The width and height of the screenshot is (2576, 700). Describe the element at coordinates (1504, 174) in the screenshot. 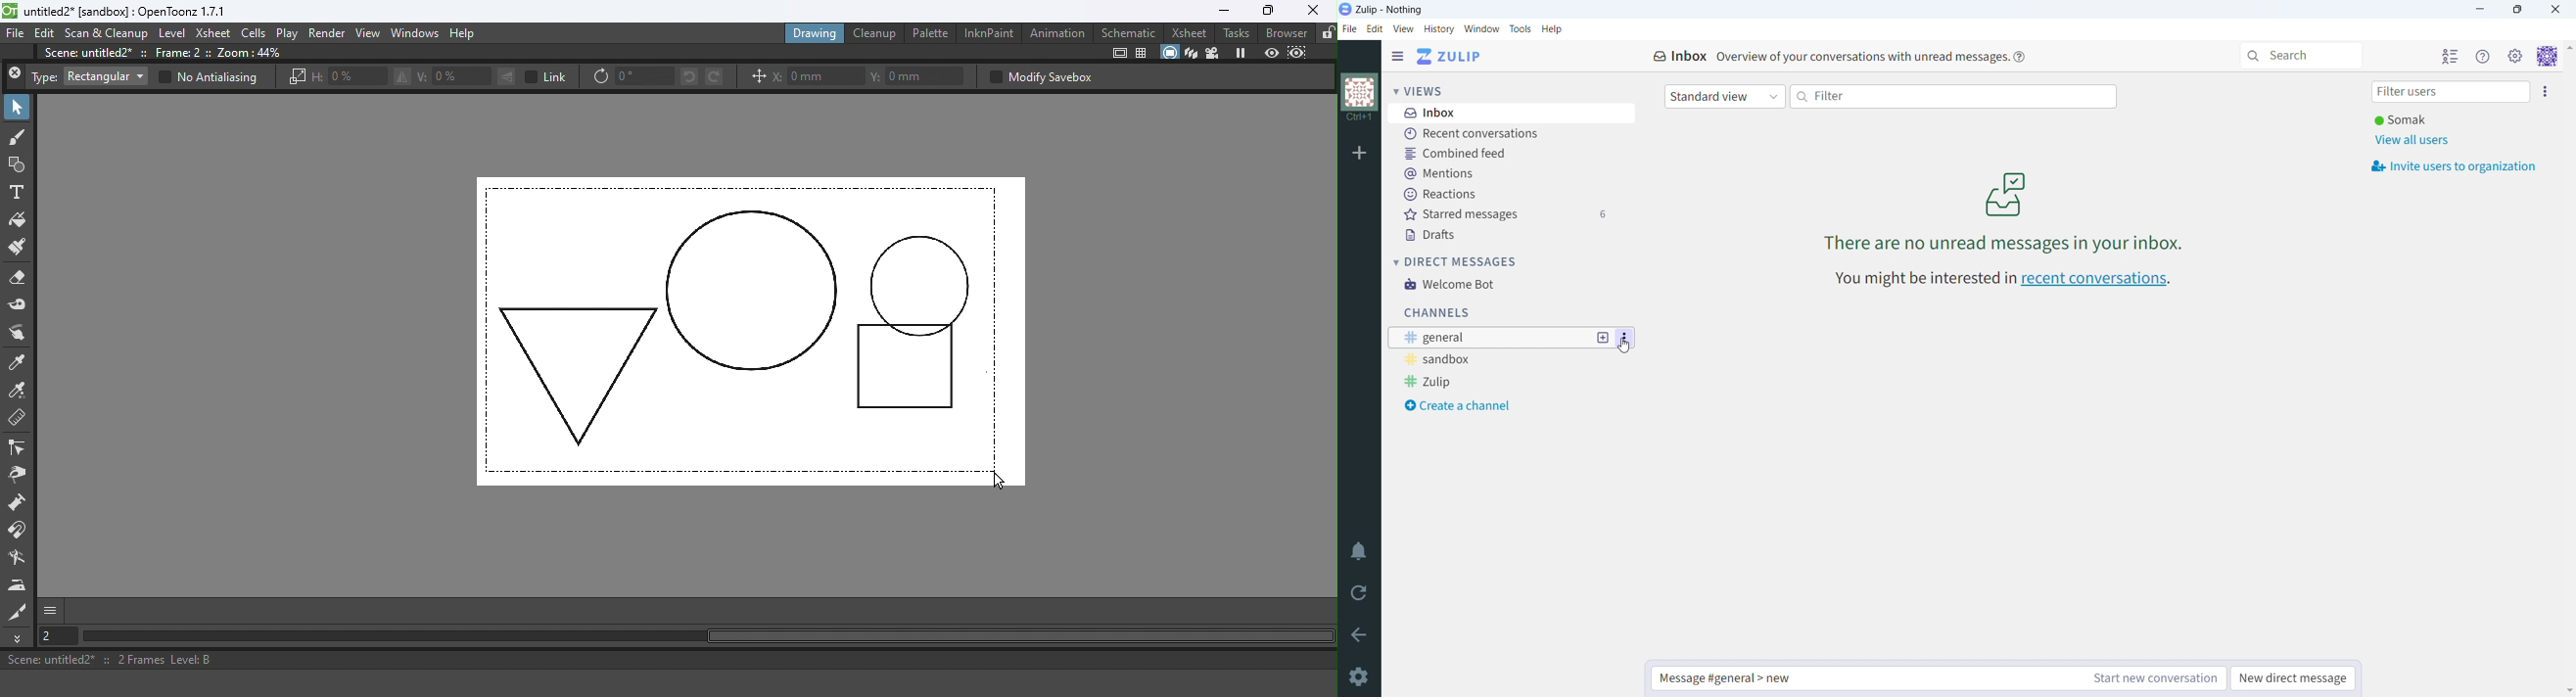

I see `mentions` at that location.